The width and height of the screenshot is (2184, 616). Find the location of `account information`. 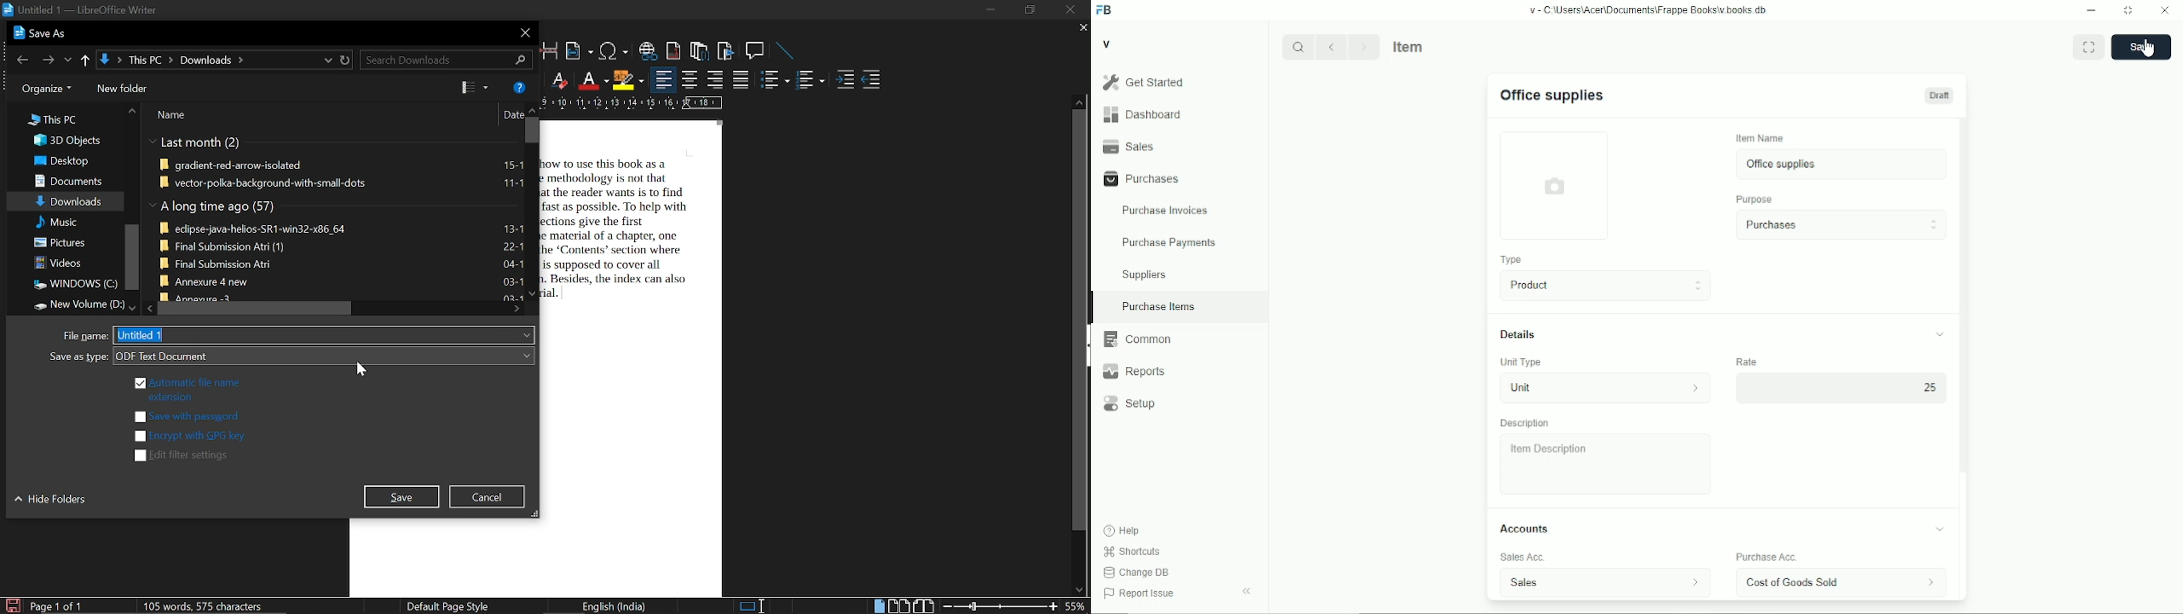

account information is located at coordinates (1930, 582).